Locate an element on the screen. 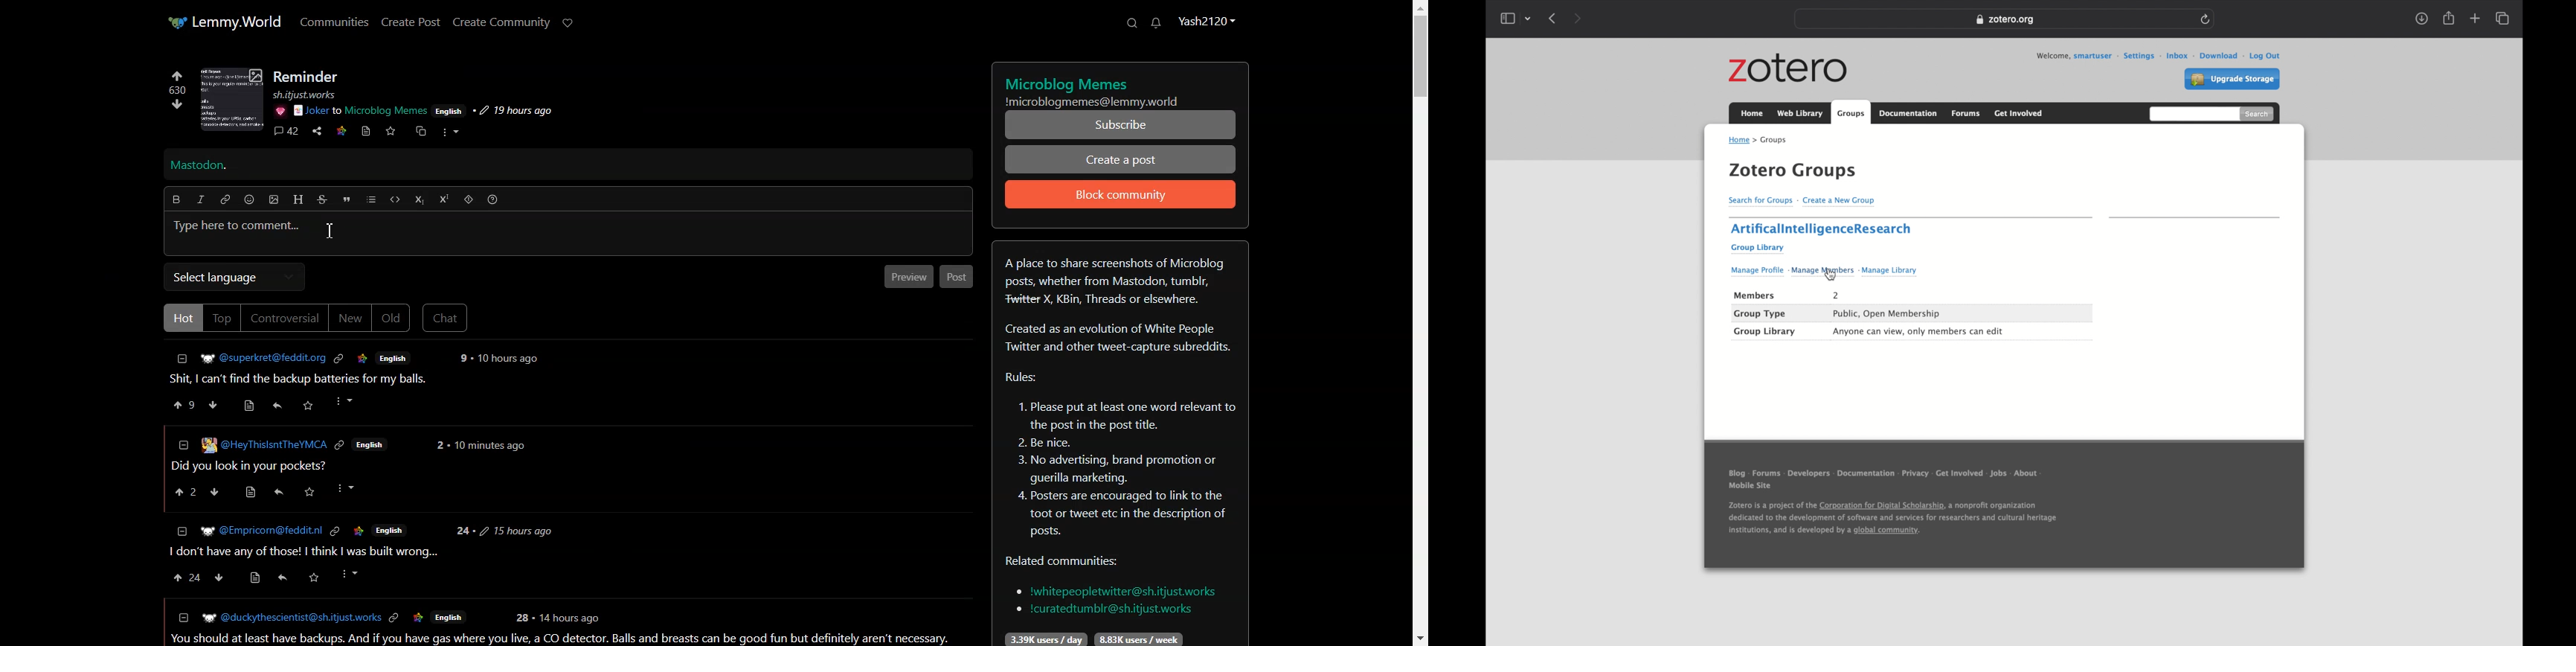 This screenshot has height=672, width=2576. Text Cursor is located at coordinates (330, 230).